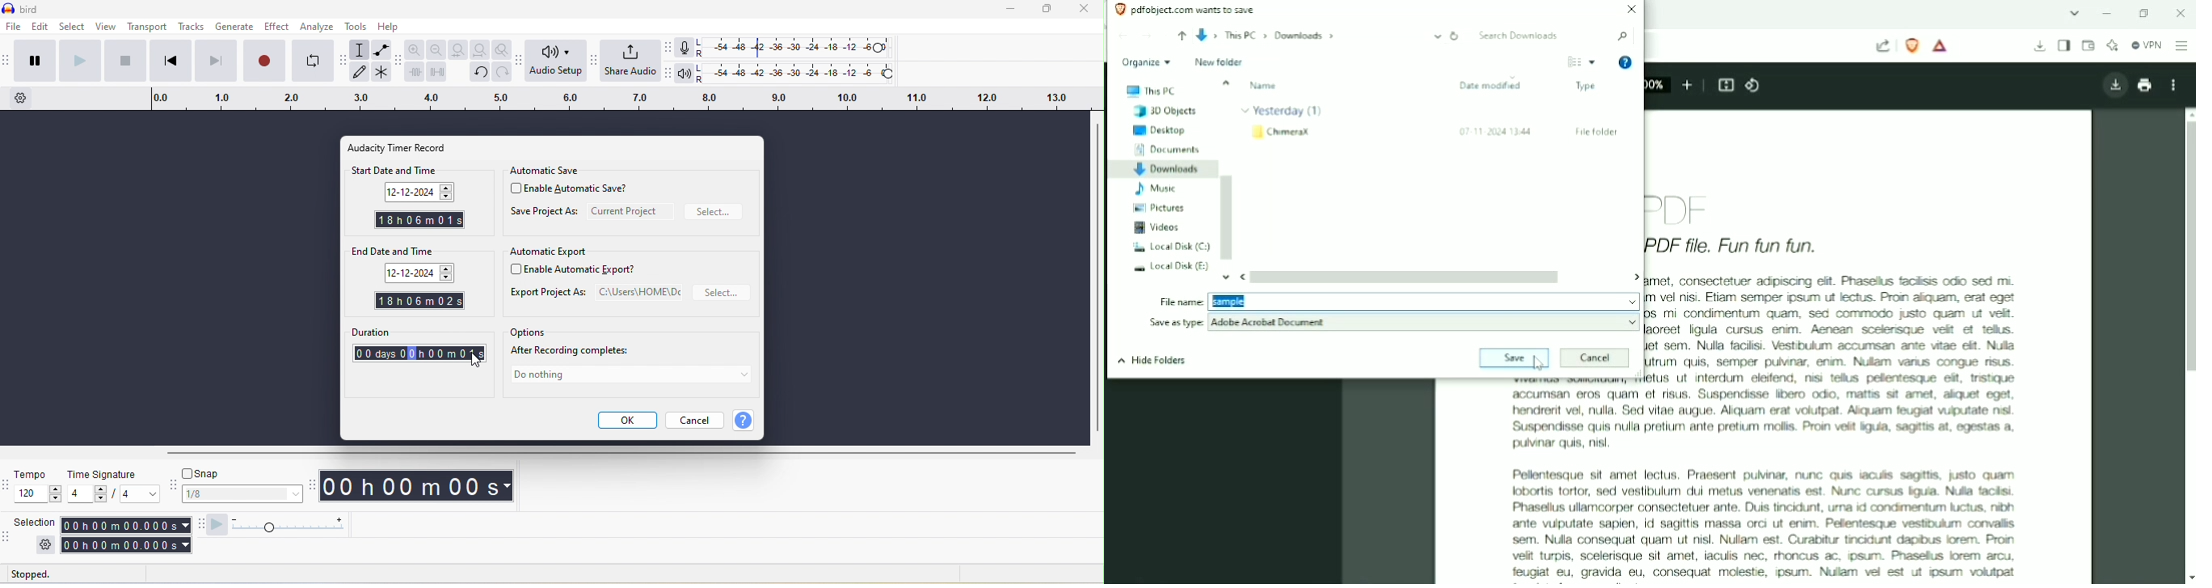 This screenshot has height=588, width=2212. What do you see at coordinates (414, 251) in the screenshot?
I see `end date and time` at bounding box center [414, 251].